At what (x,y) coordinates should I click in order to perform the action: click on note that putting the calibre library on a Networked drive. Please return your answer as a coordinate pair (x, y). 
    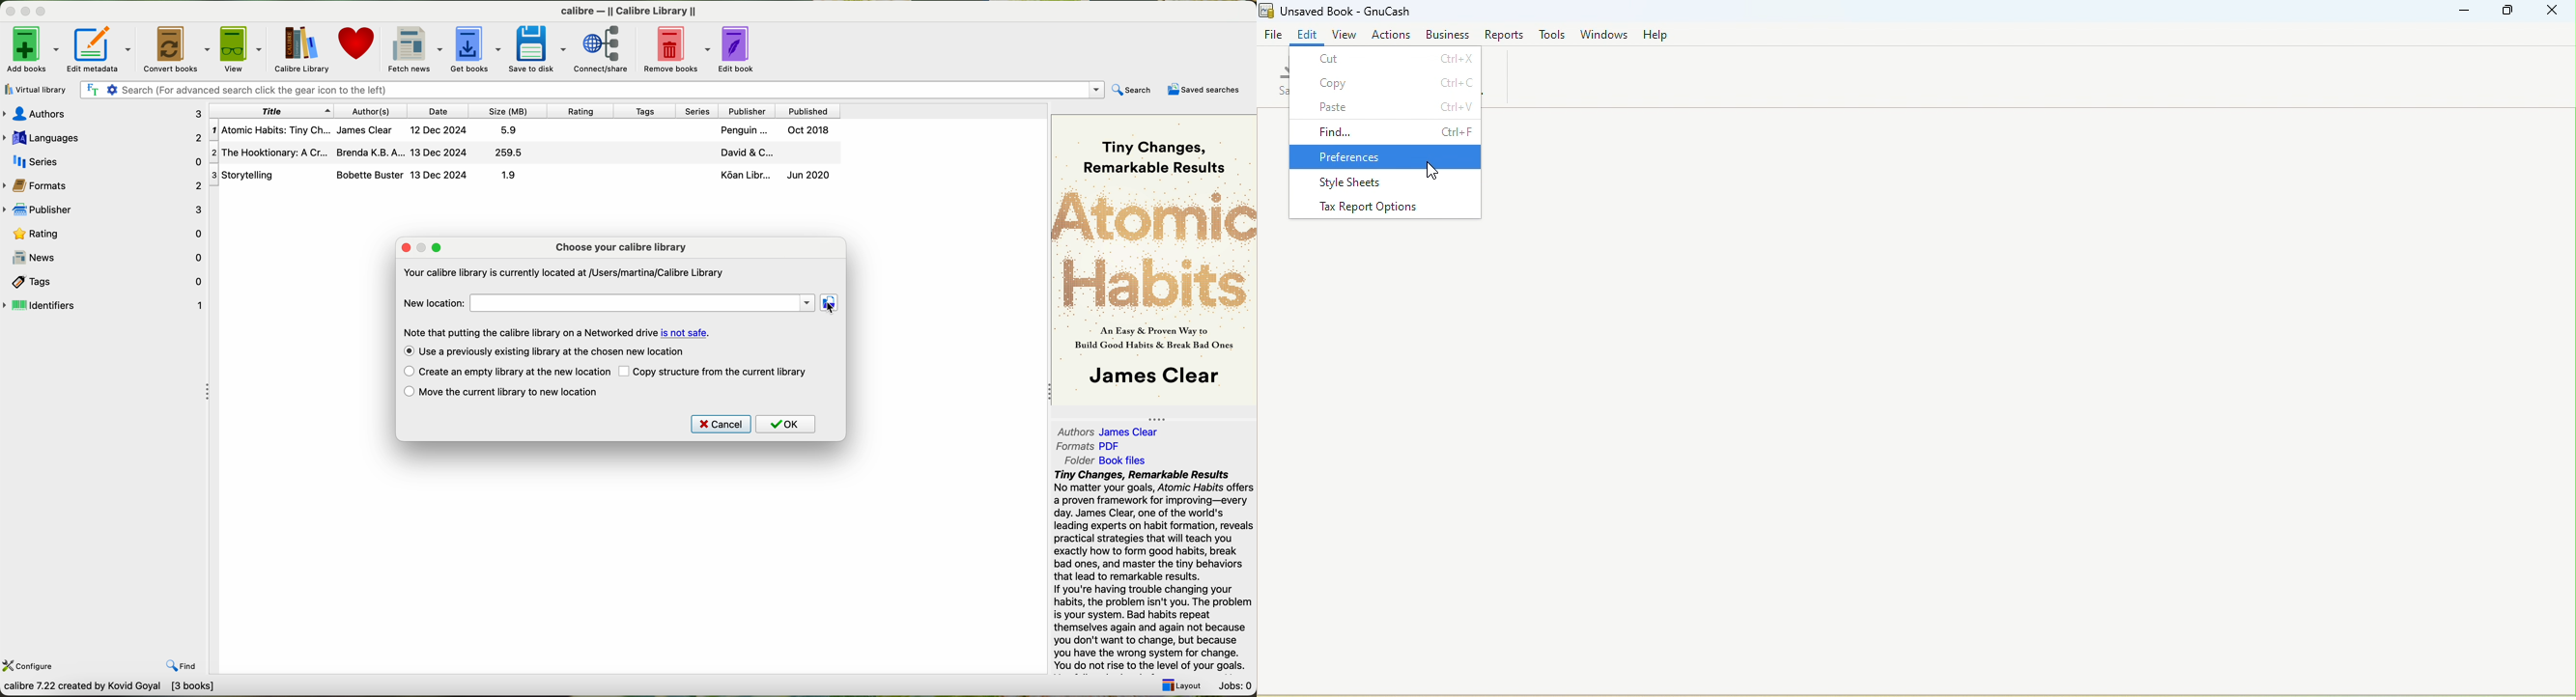
    Looking at the image, I should click on (530, 332).